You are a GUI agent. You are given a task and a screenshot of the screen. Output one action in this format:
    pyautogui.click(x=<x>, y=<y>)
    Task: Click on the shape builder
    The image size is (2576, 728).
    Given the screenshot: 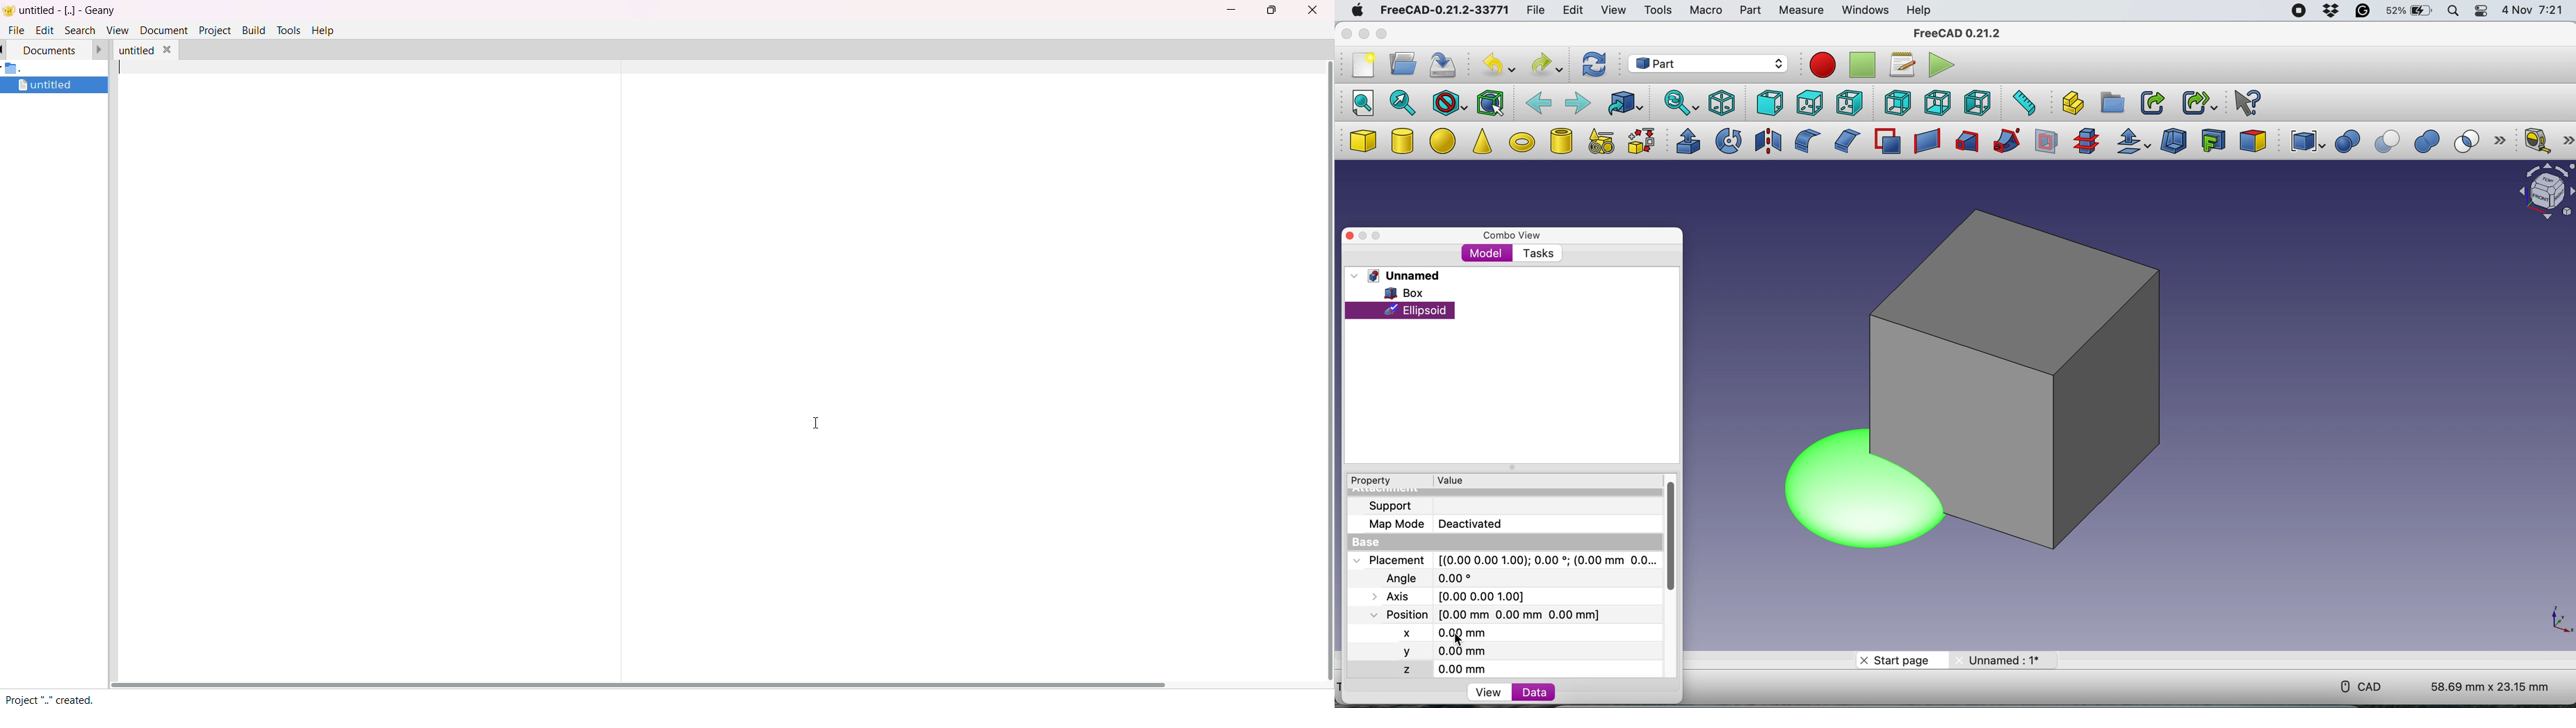 What is the action you would take?
    pyautogui.click(x=1641, y=140)
    